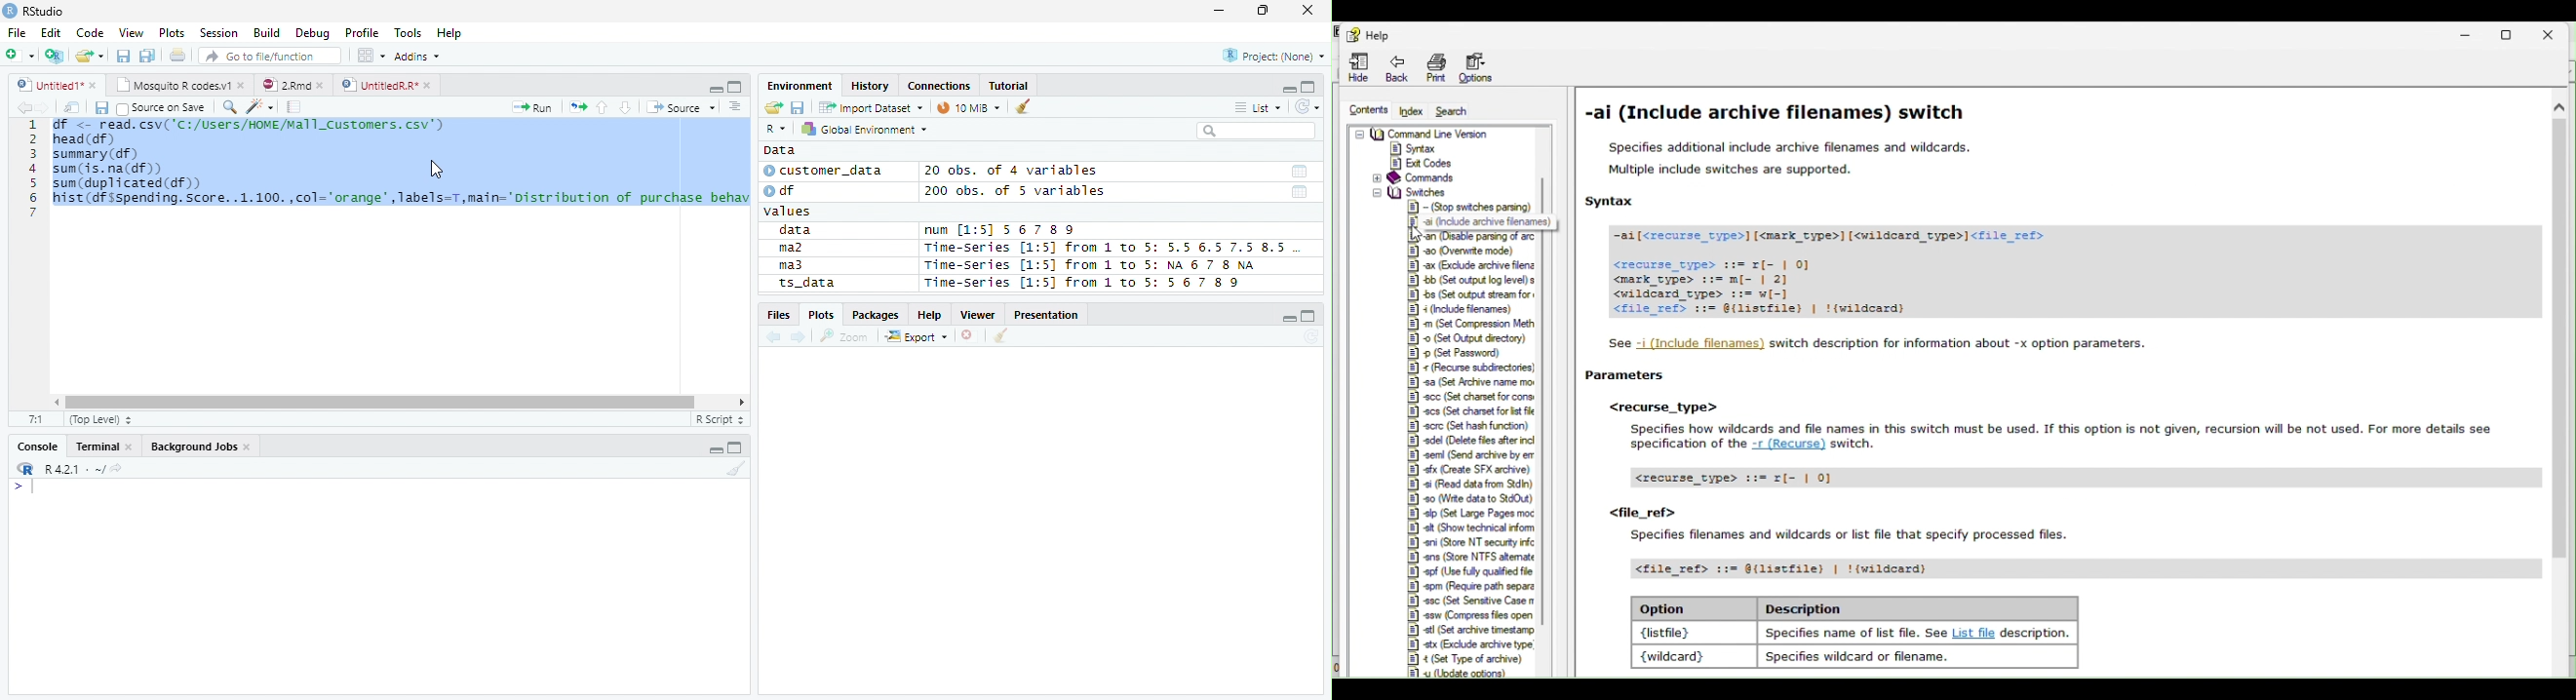  What do you see at coordinates (869, 107) in the screenshot?
I see `Import Dataset` at bounding box center [869, 107].